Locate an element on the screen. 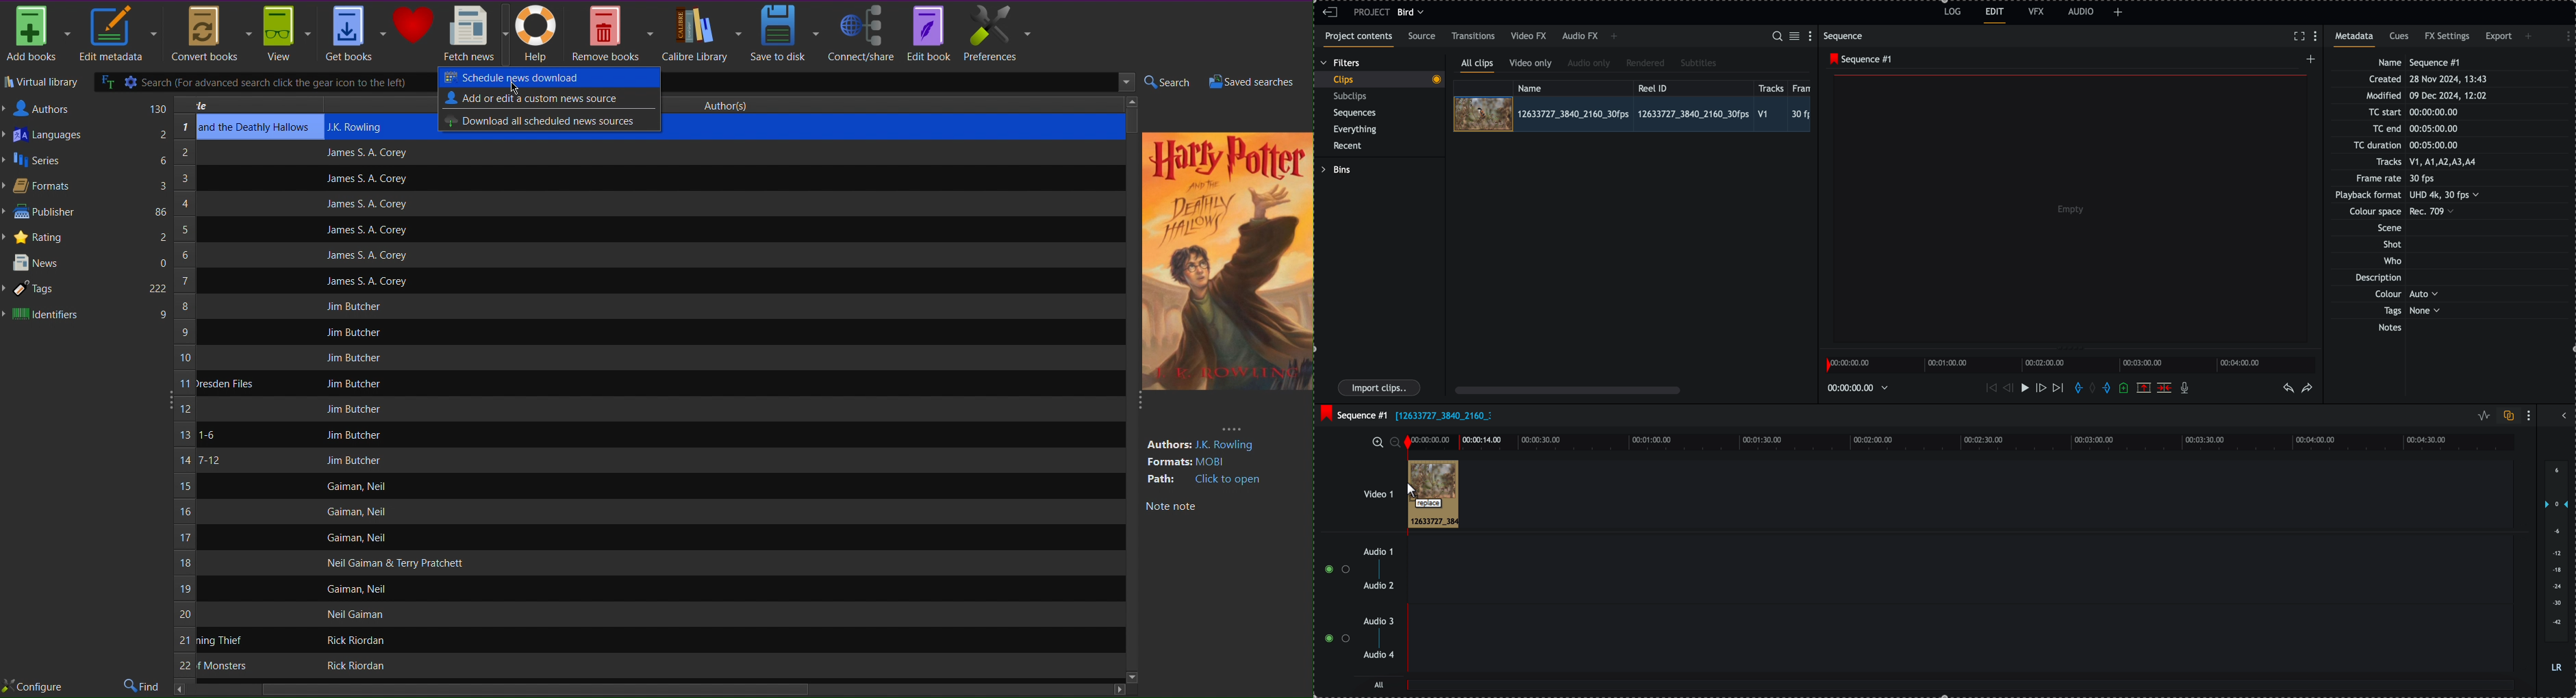  zoom in is located at coordinates (1376, 442).